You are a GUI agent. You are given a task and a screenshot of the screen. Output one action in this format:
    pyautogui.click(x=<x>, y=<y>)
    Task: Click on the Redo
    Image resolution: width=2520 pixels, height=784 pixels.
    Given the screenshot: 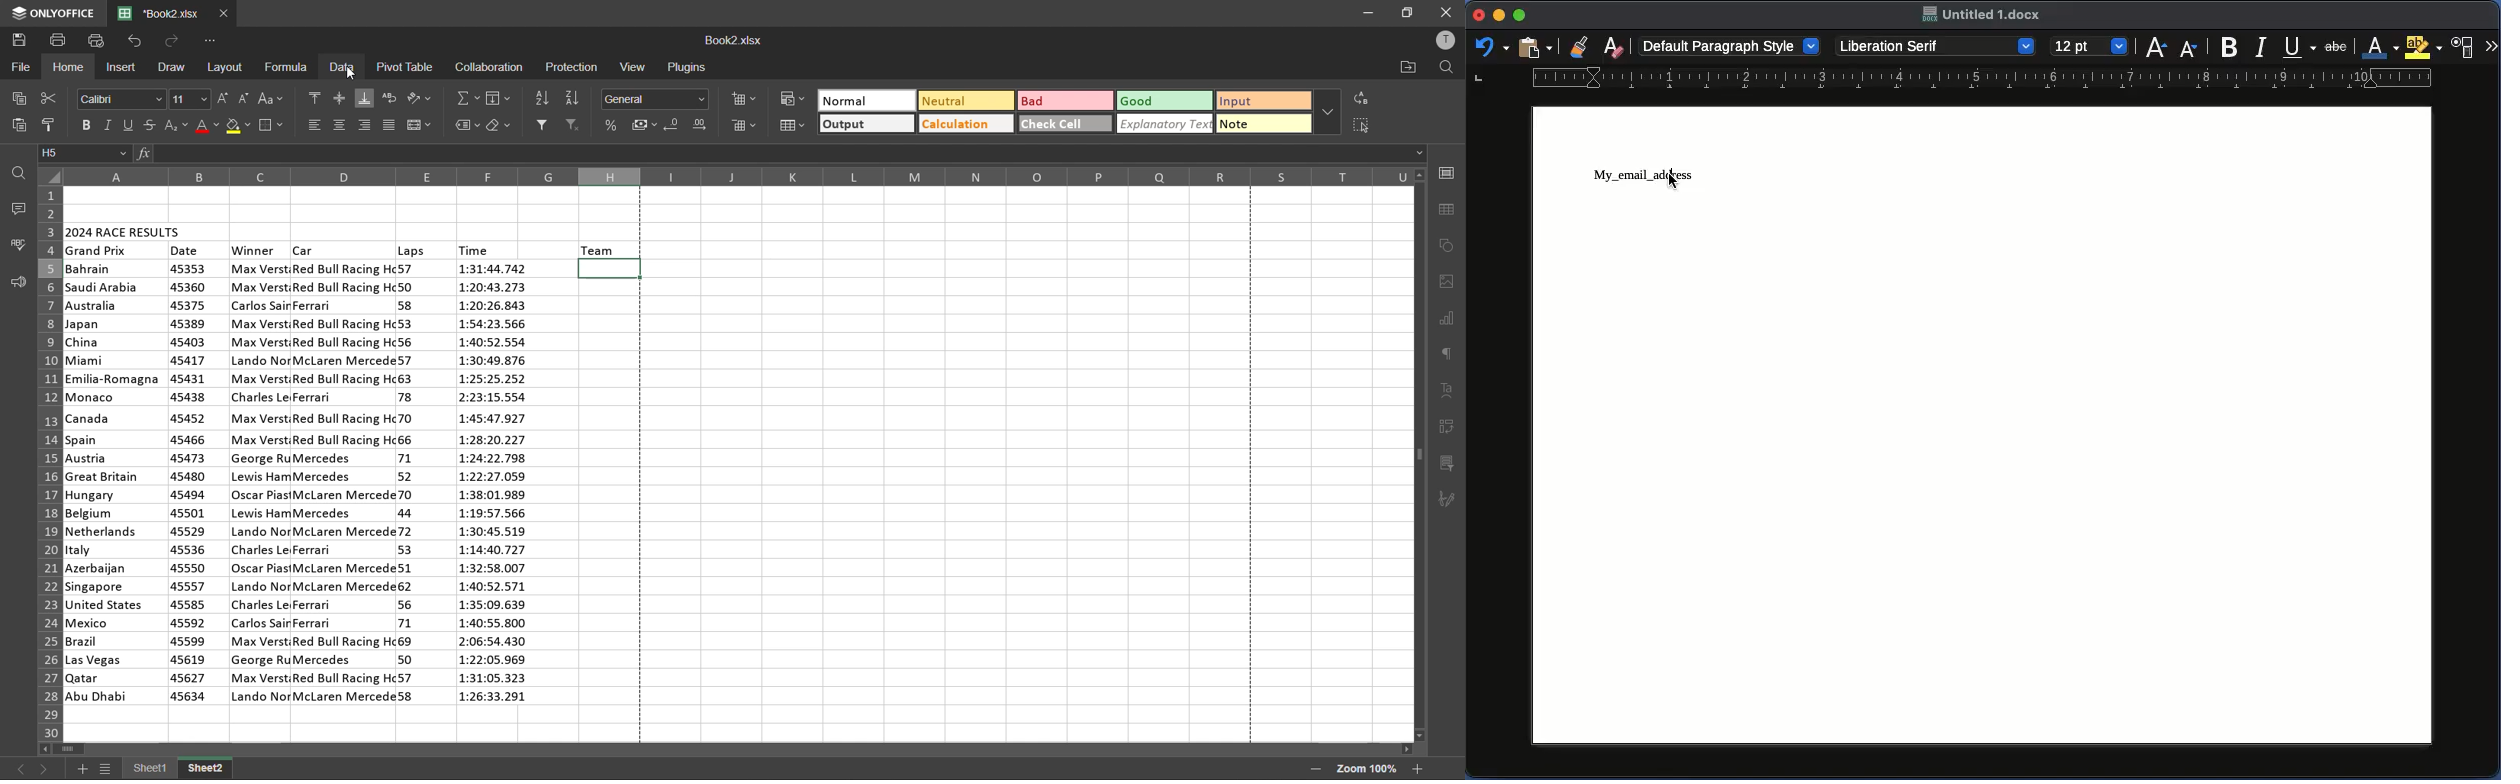 What is the action you would take?
    pyautogui.click(x=1490, y=46)
    